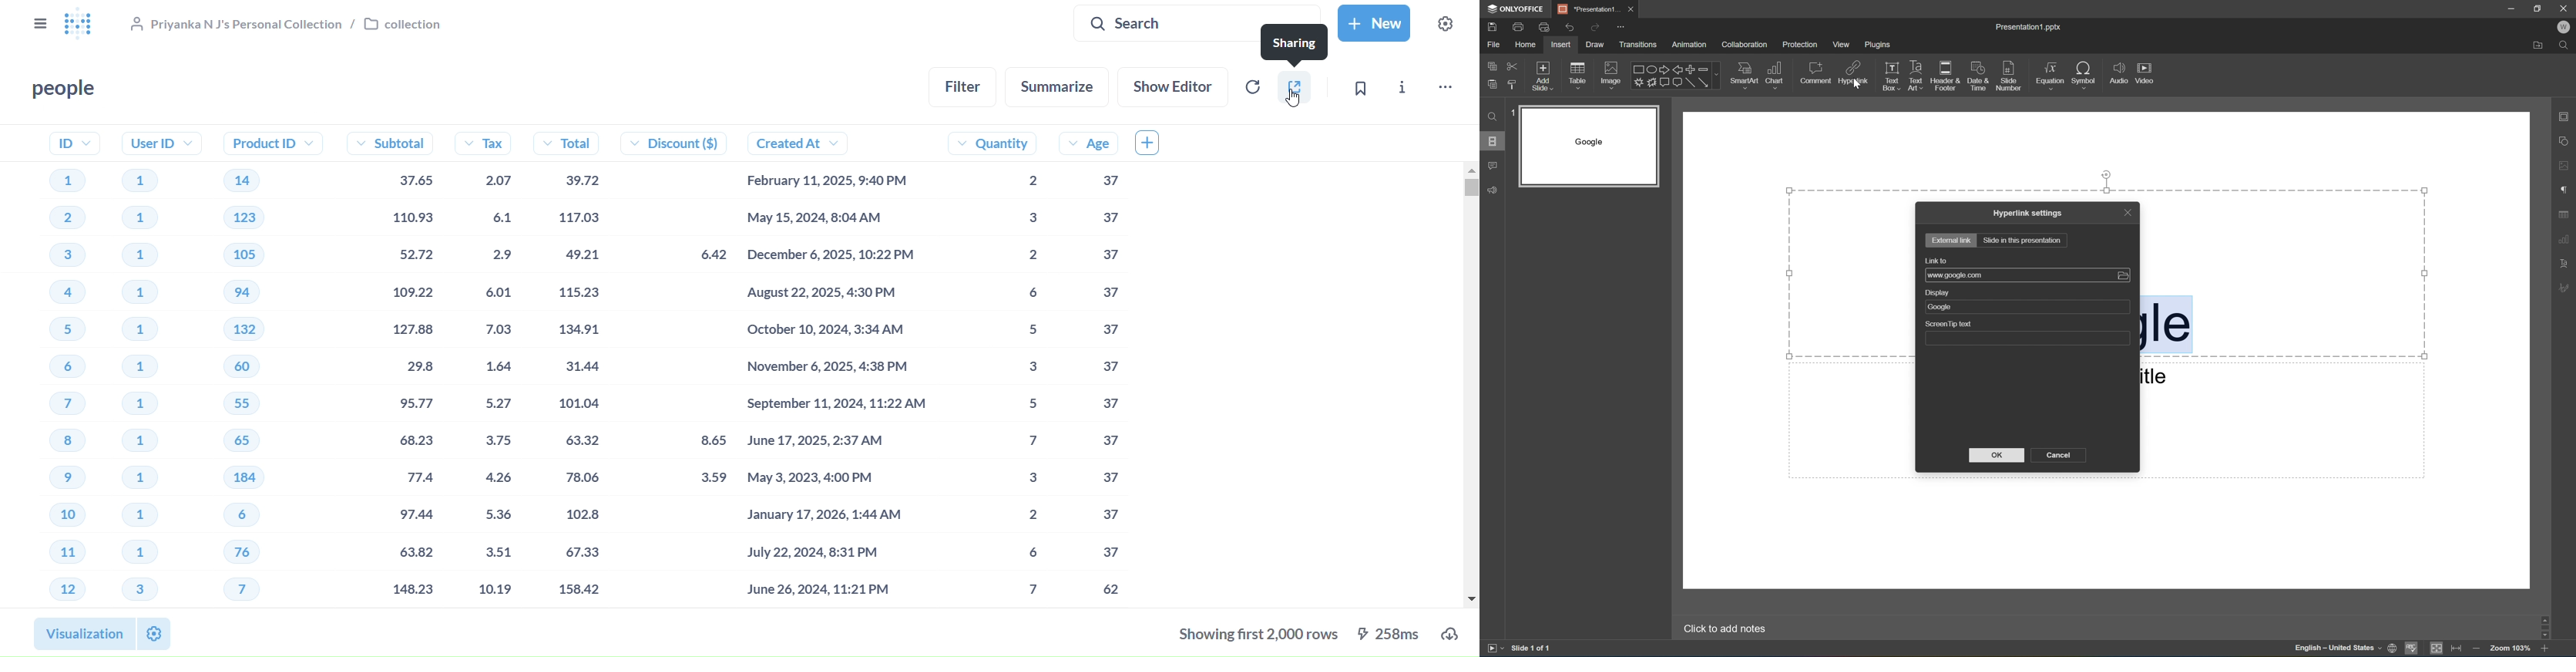  What do you see at coordinates (2460, 648) in the screenshot?
I see `Fit to width` at bounding box center [2460, 648].